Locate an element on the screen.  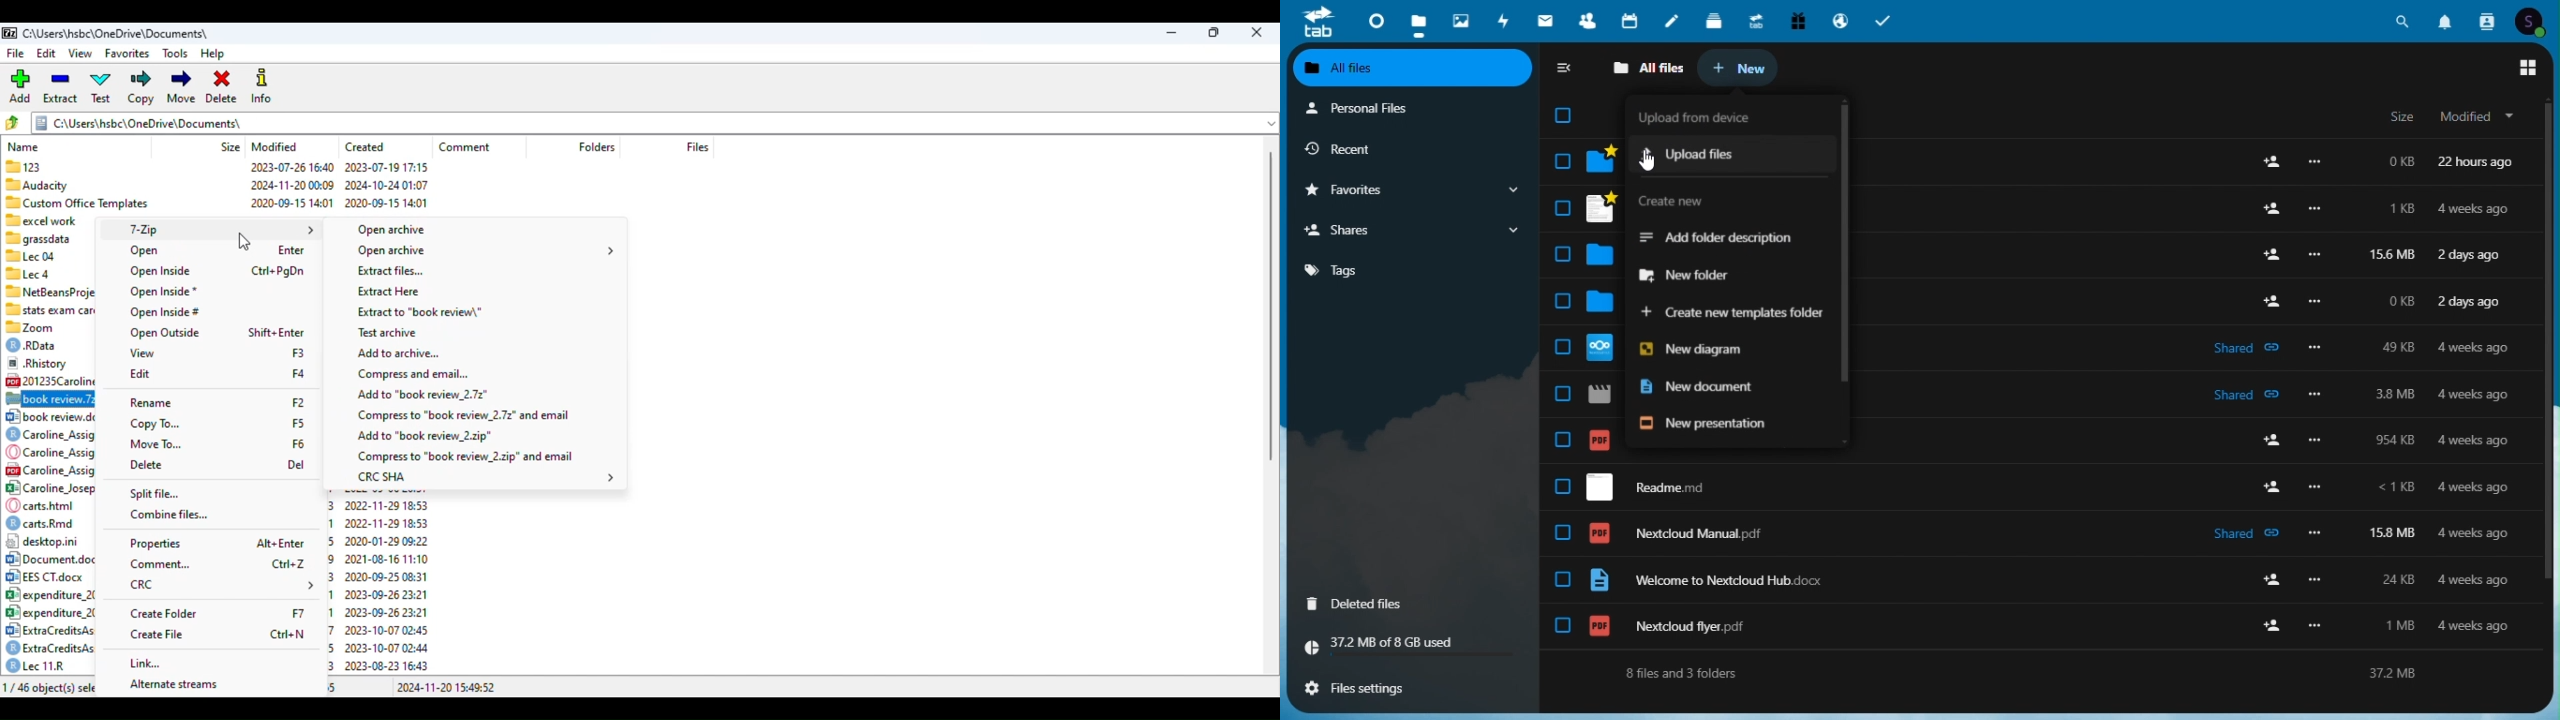
Create new templates folder is located at coordinates (1726, 315).